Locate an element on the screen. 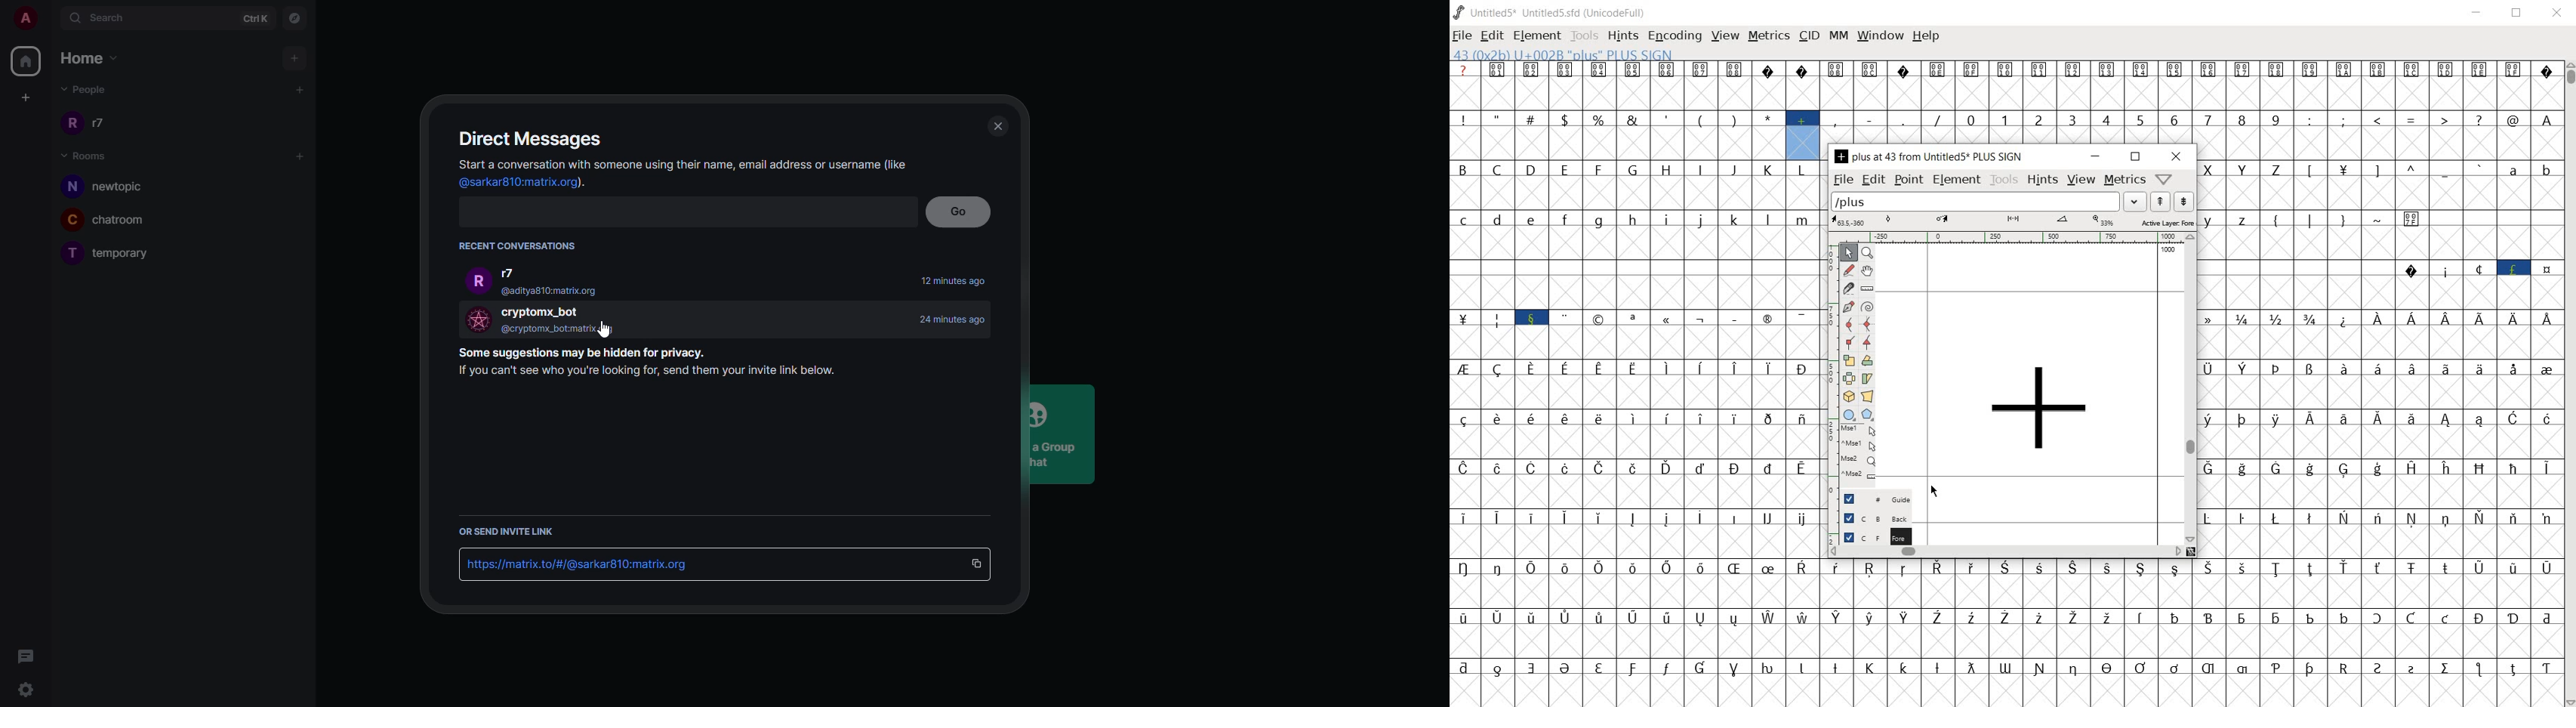 The width and height of the screenshot is (2576, 728). alphabet is located at coordinates (2530, 185).